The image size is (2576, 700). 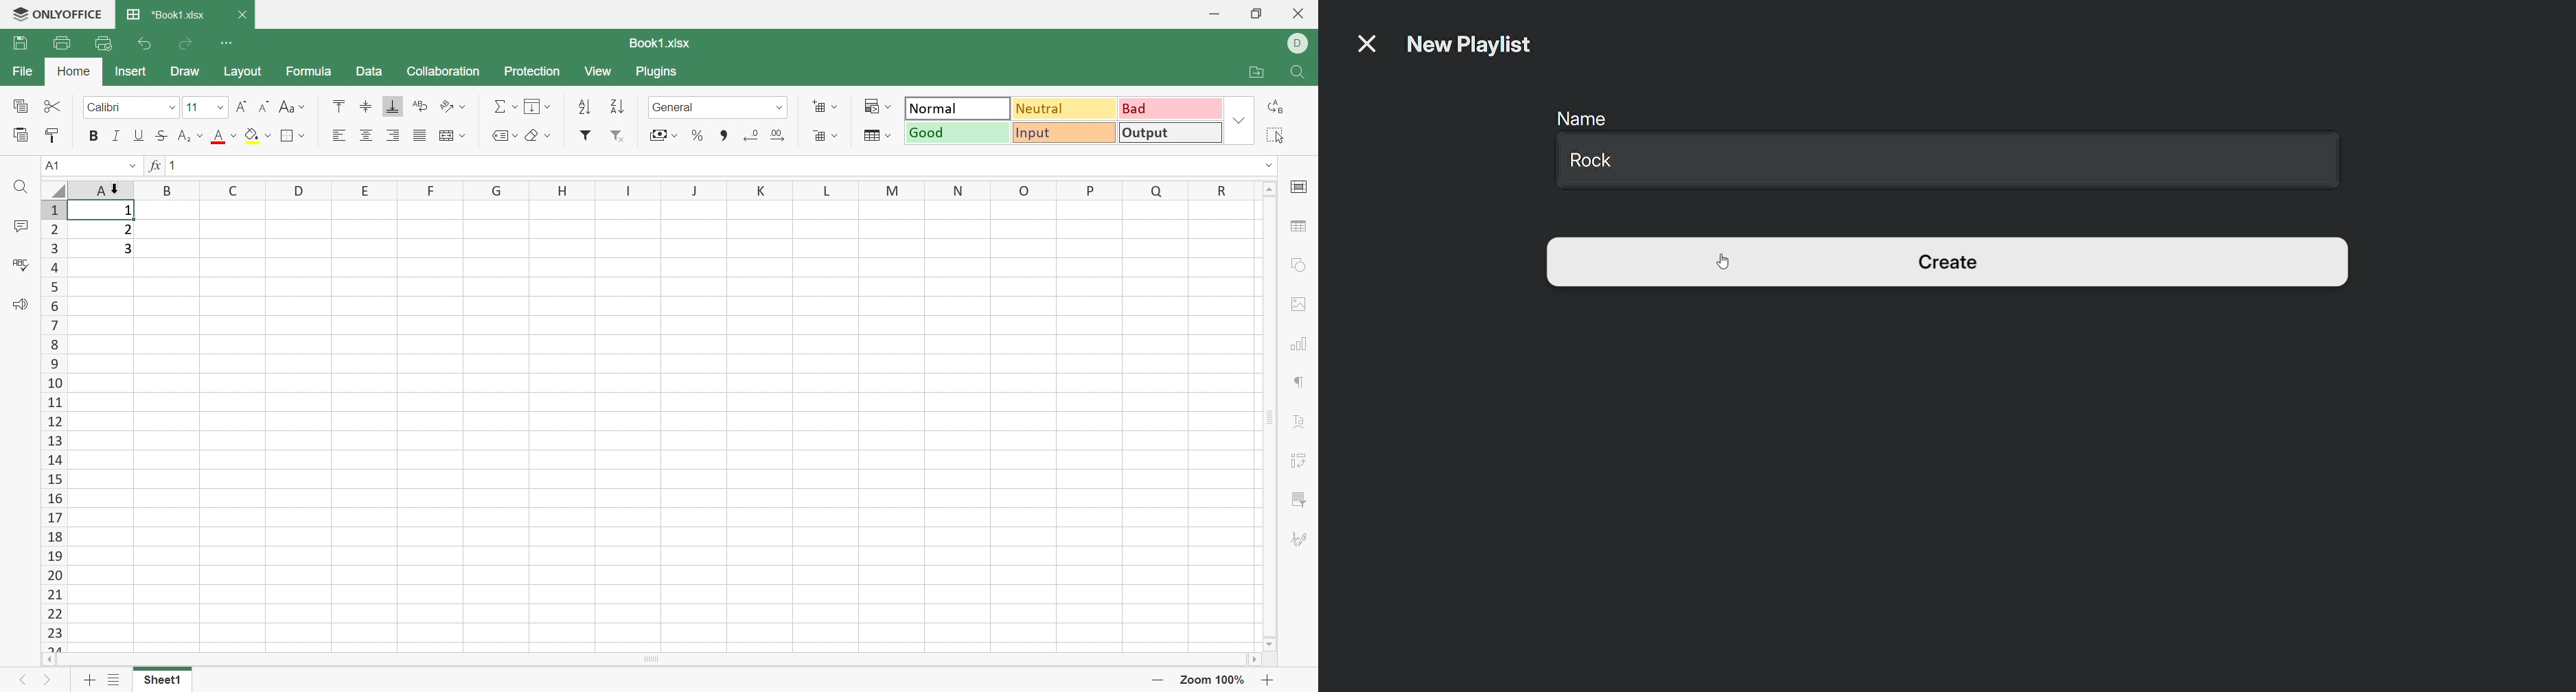 I want to click on Add cells, so click(x=823, y=106).